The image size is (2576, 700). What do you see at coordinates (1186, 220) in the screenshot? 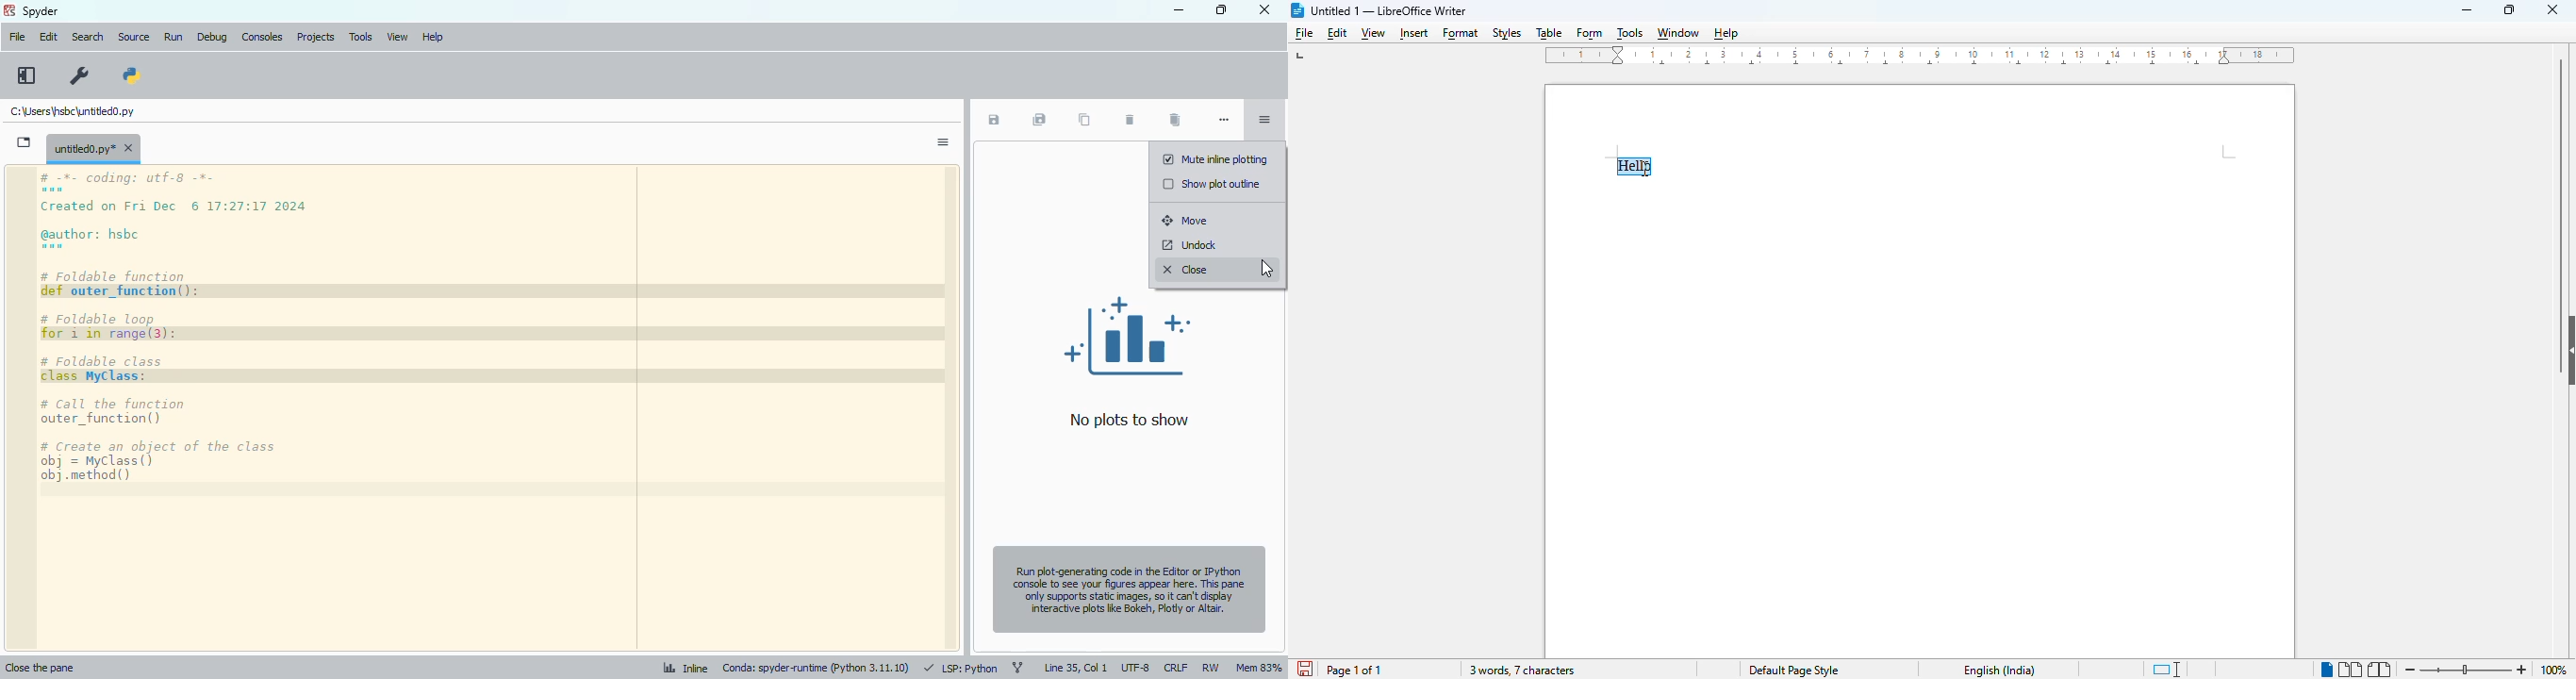
I see `move` at bounding box center [1186, 220].